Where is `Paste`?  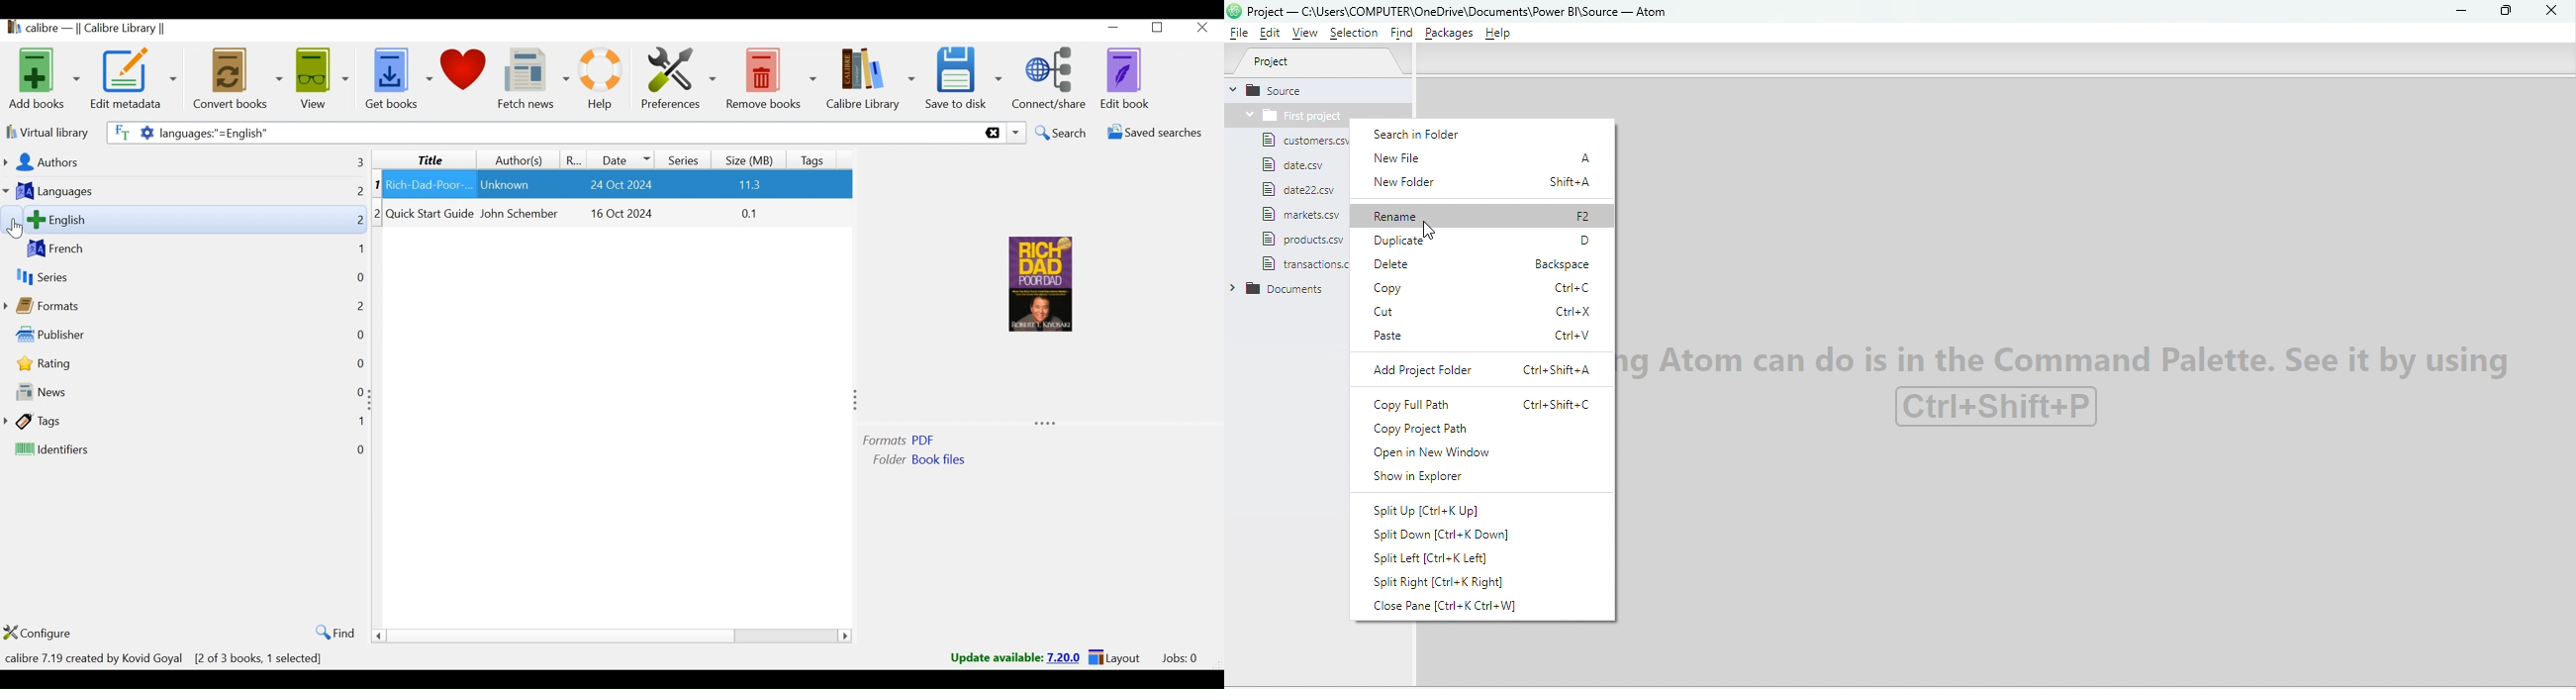 Paste is located at coordinates (1492, 338).